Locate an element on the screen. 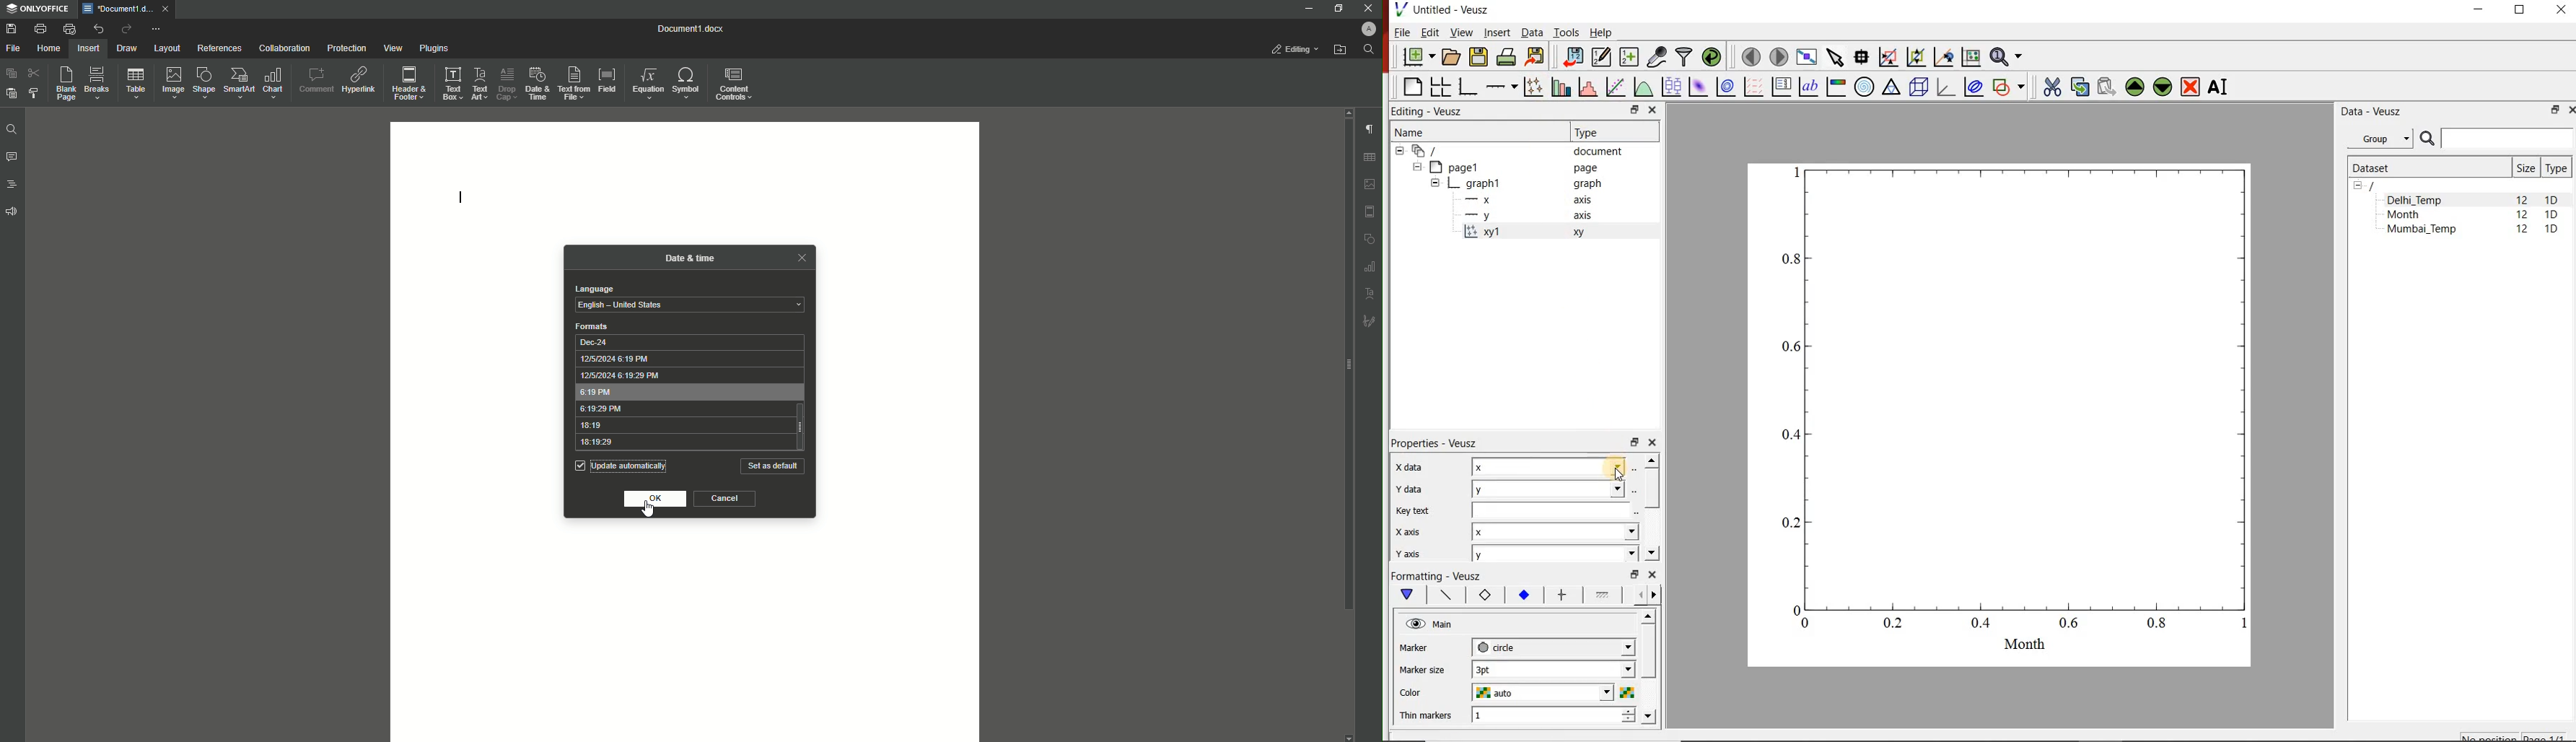 The image size is (2576, 756). image settings is located at coordinates (1370, 184).